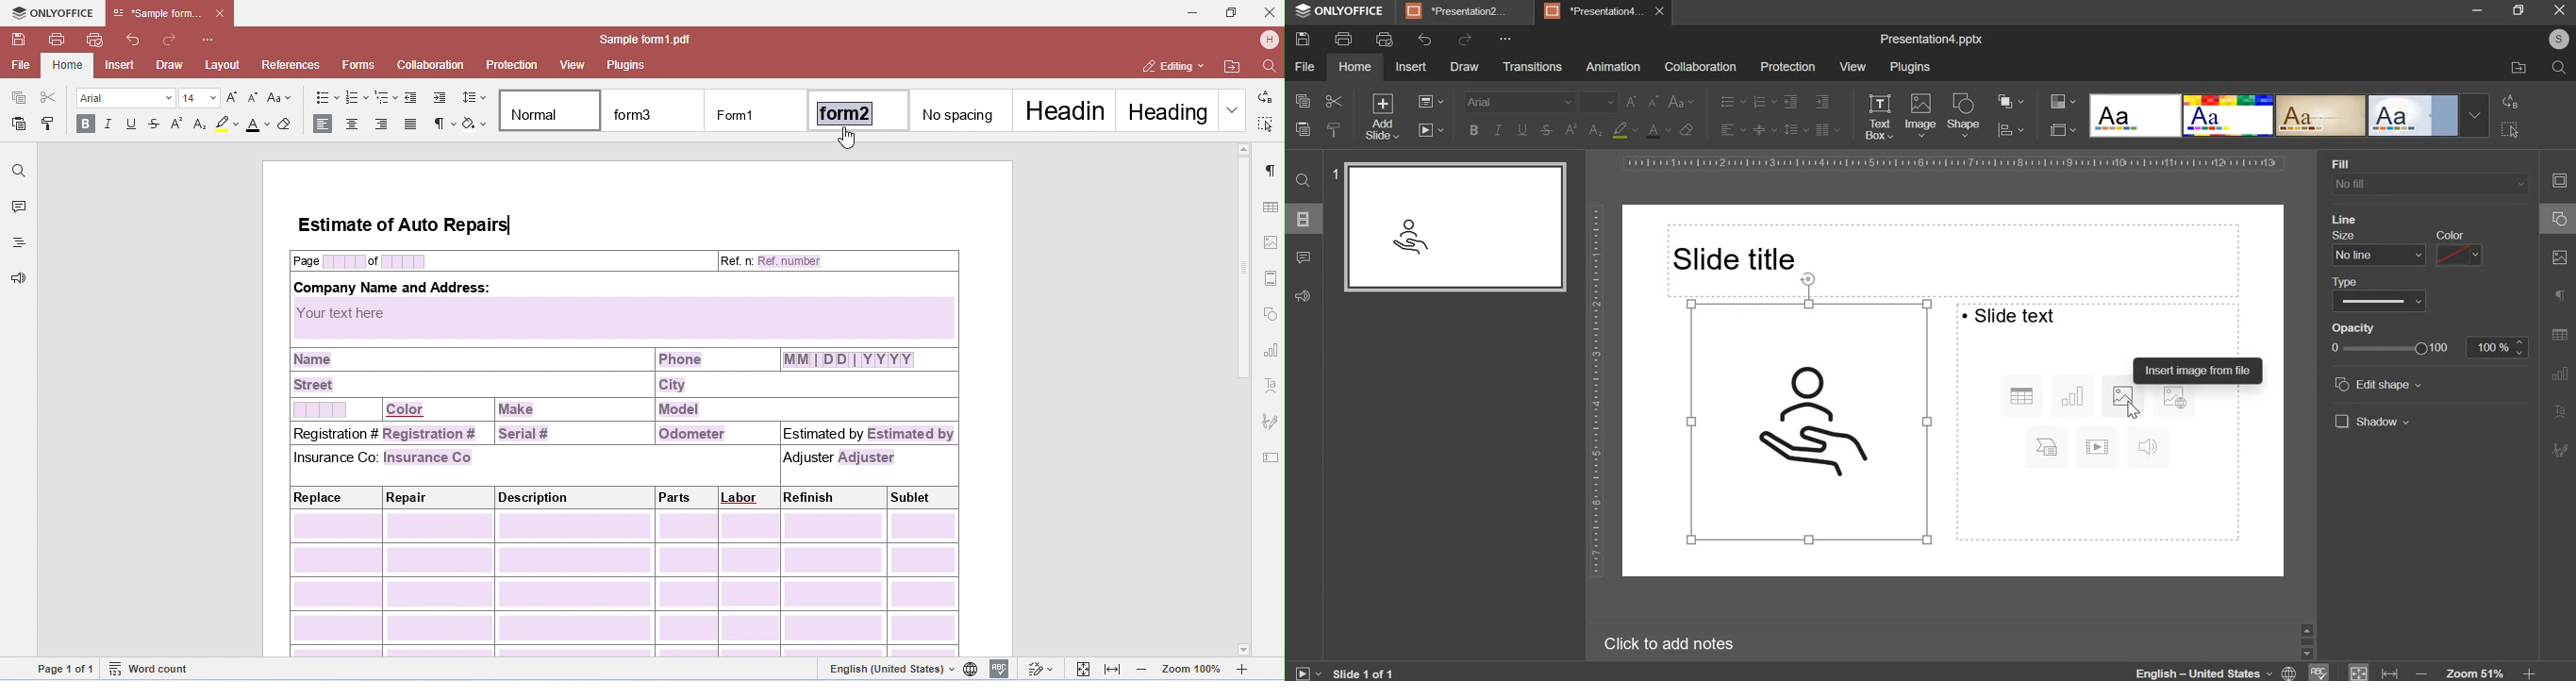 Image resolution: width=2576 pixels, height=700 pixels. I want to click on change slide layout, so click(1436, 104).